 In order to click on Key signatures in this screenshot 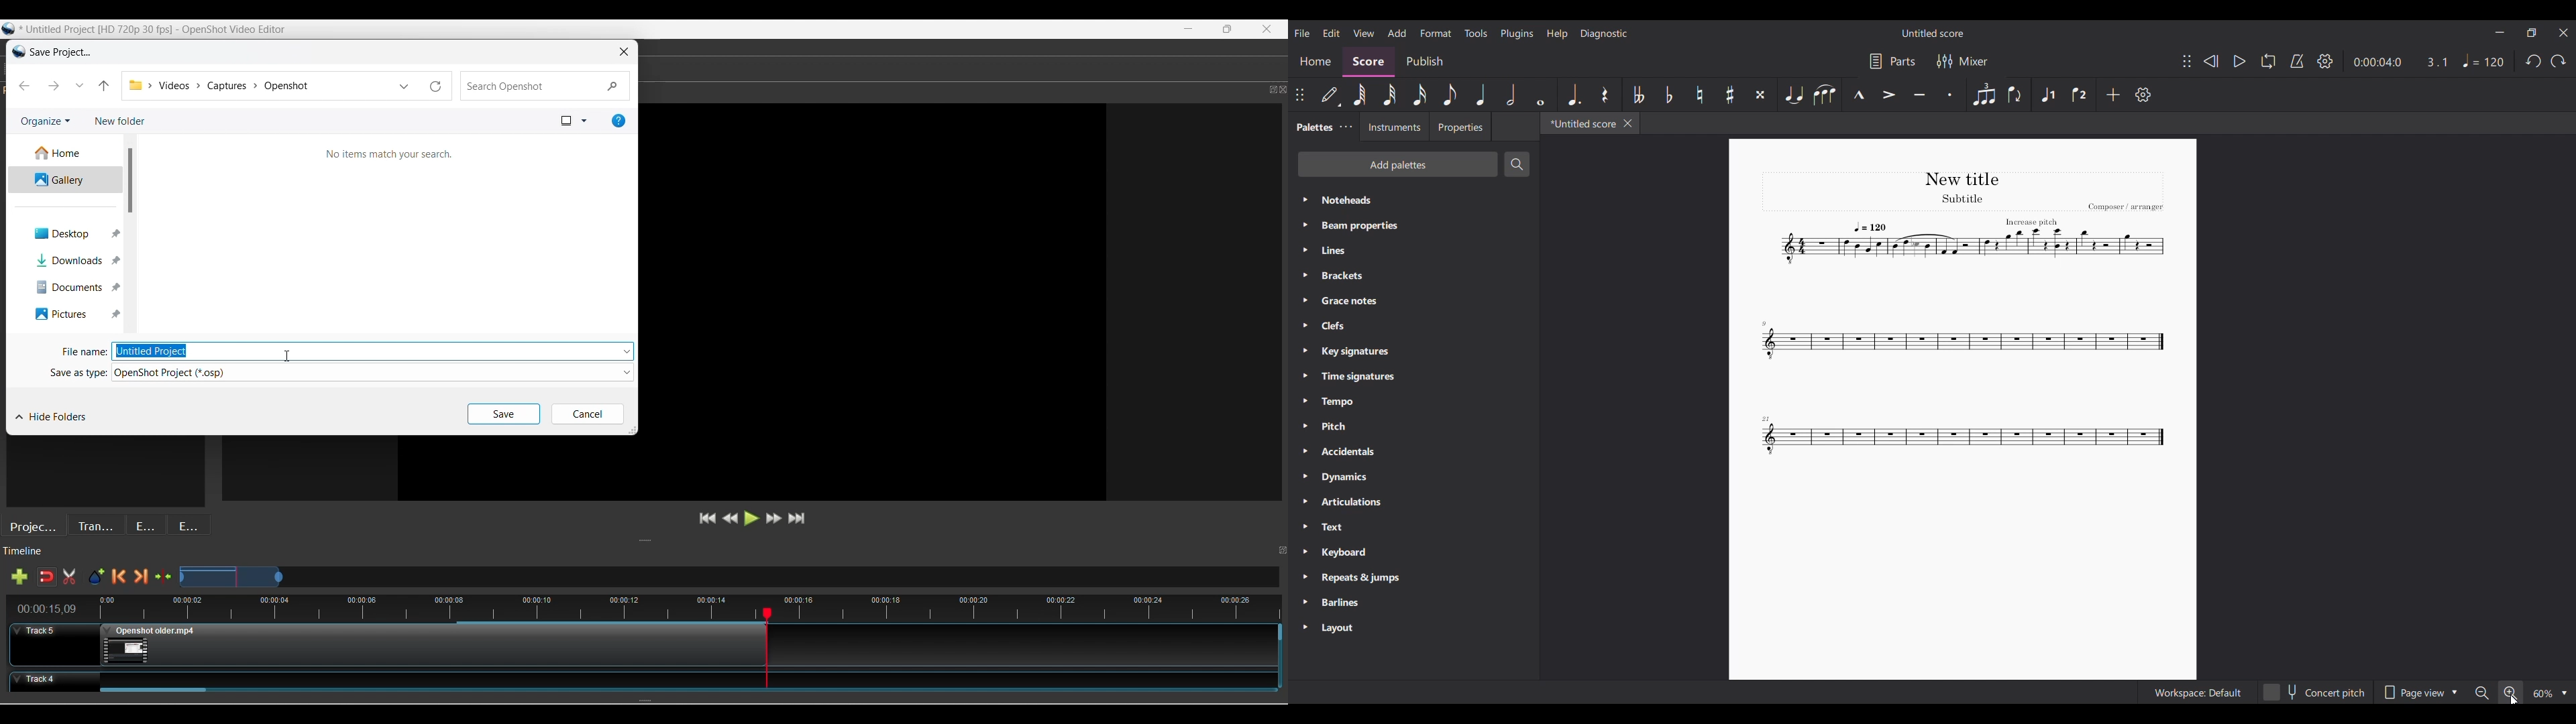, I will do `click(1413, 352)`.